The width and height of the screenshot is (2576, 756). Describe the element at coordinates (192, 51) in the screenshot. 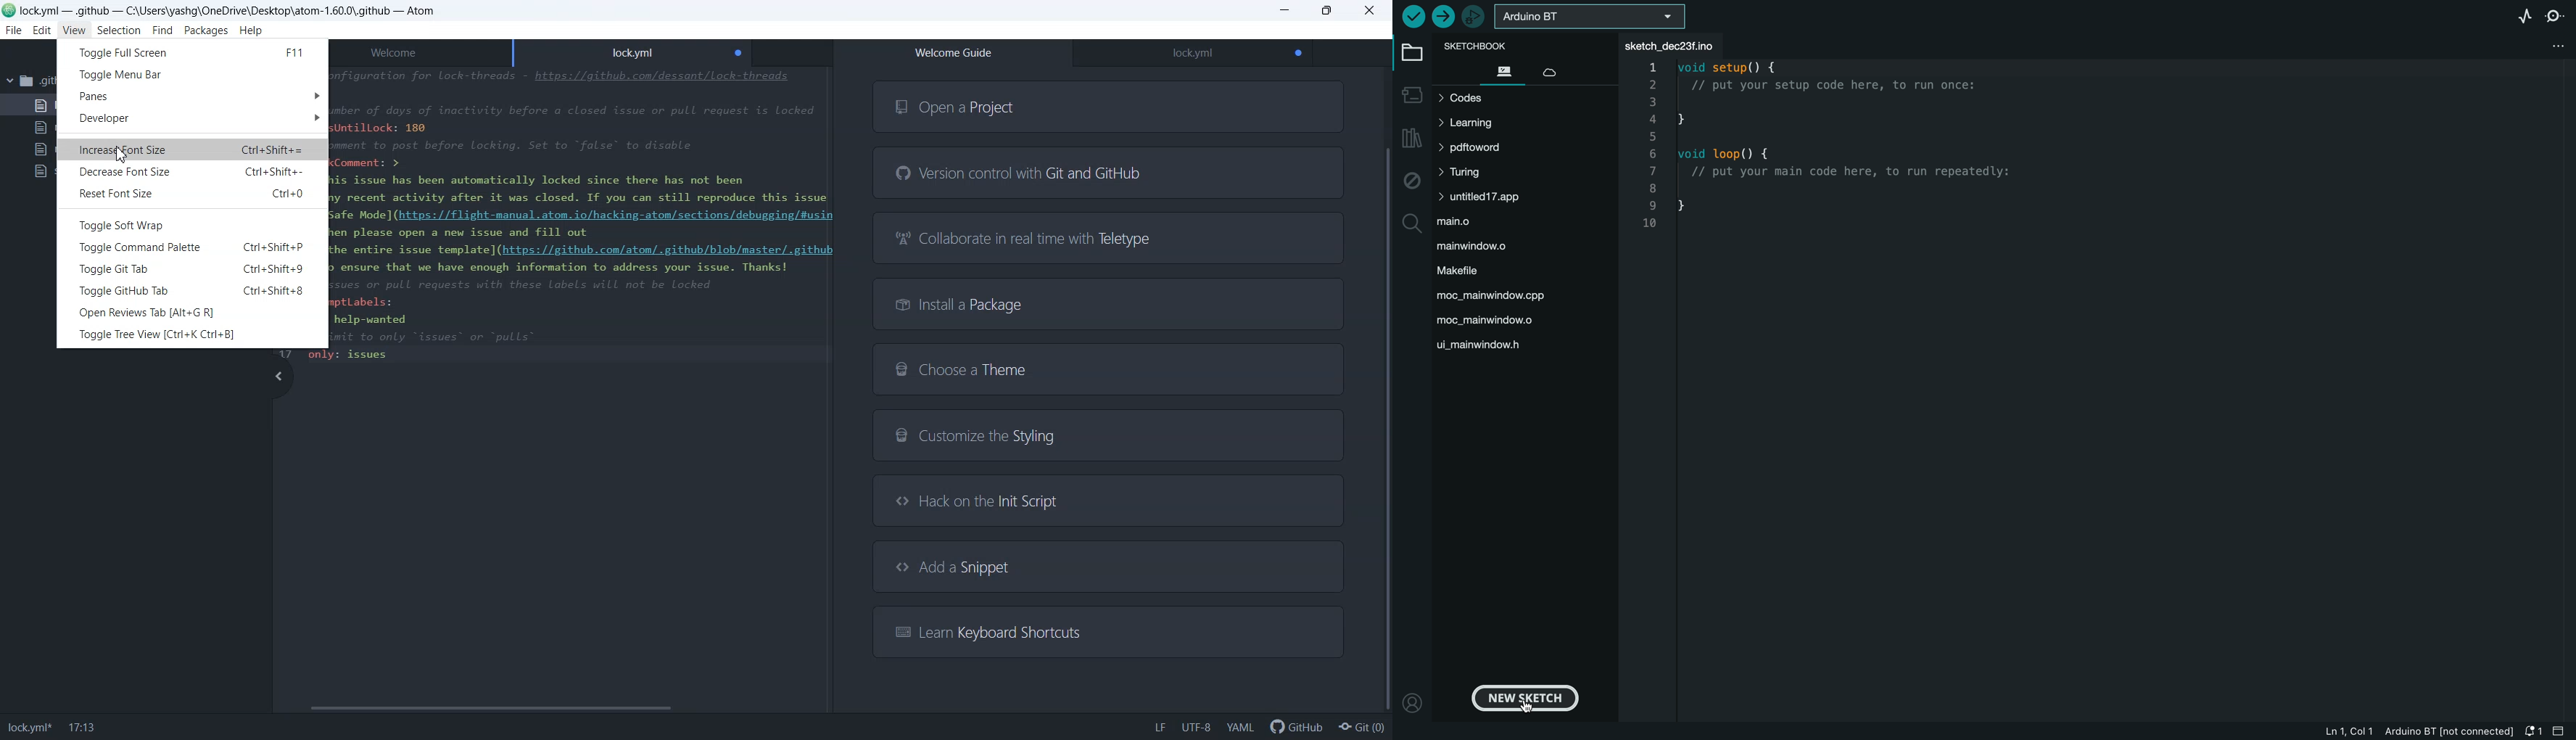

I see `Toggle full screen` at that location.